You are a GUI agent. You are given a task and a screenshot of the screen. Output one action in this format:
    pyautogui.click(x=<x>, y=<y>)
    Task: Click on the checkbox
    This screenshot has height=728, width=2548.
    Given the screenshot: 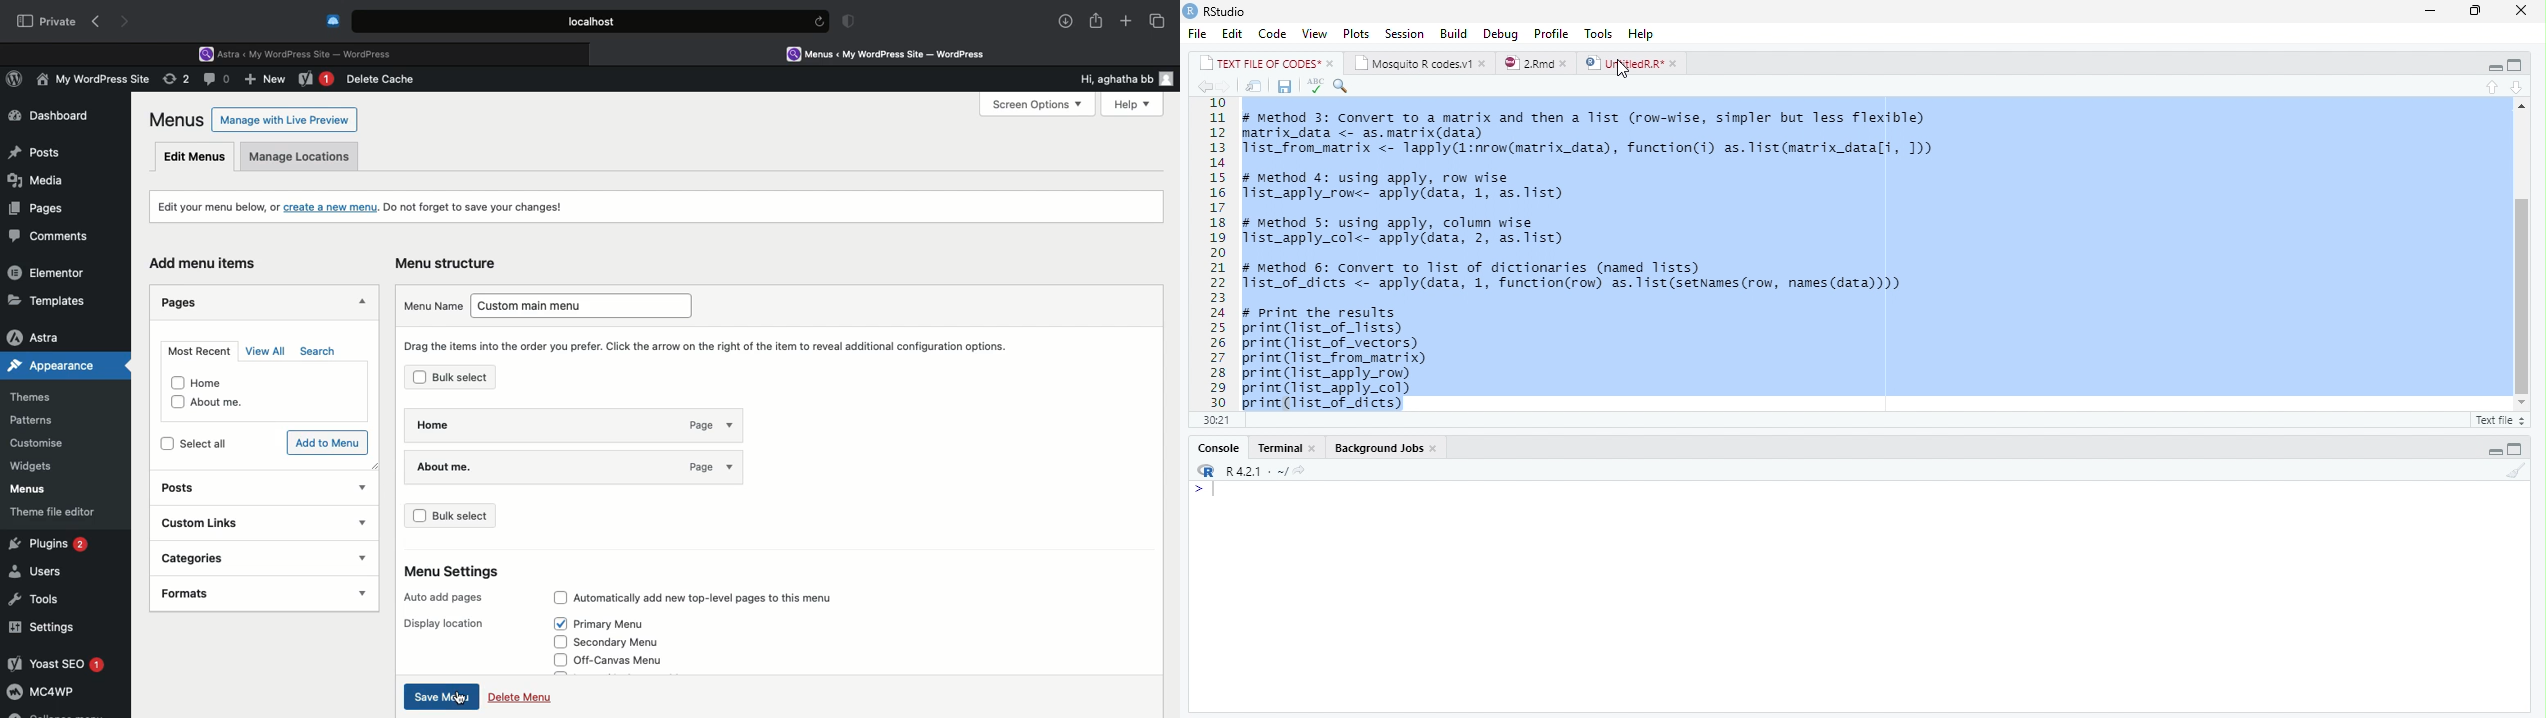 What is the action you would take?
    pyautogui.click(x=176, y=401)
    